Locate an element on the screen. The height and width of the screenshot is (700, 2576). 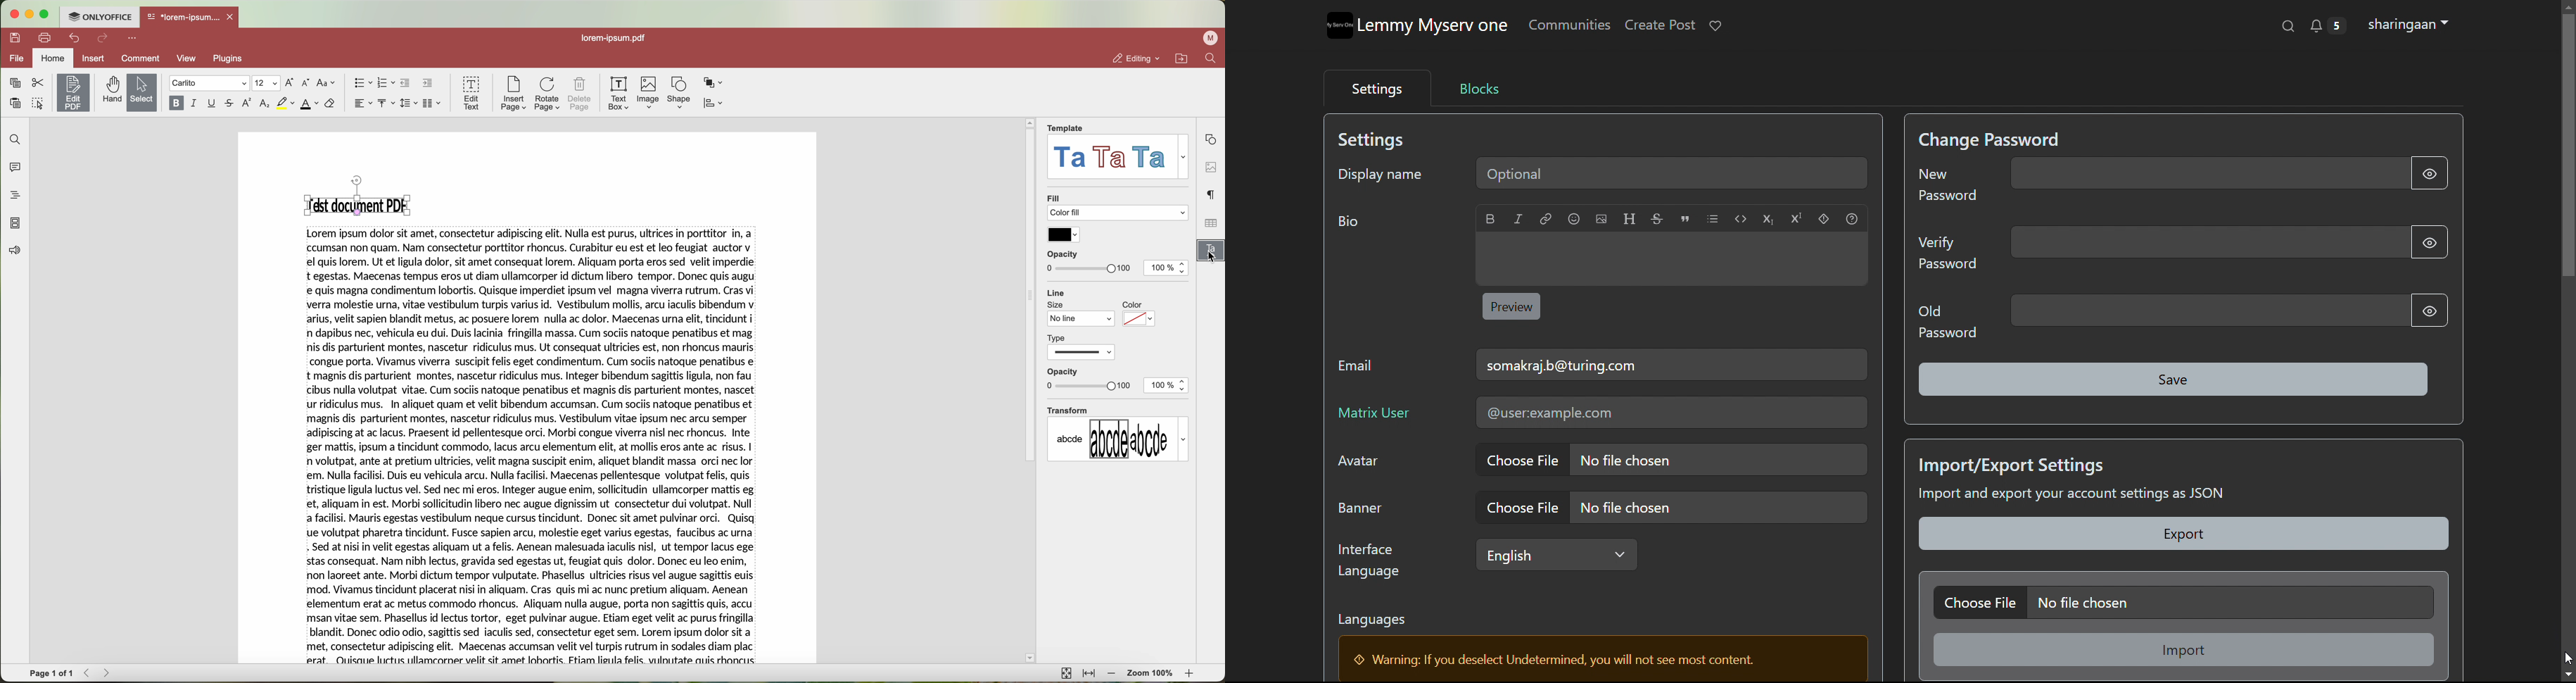
home is located at coordinates (54, 58).